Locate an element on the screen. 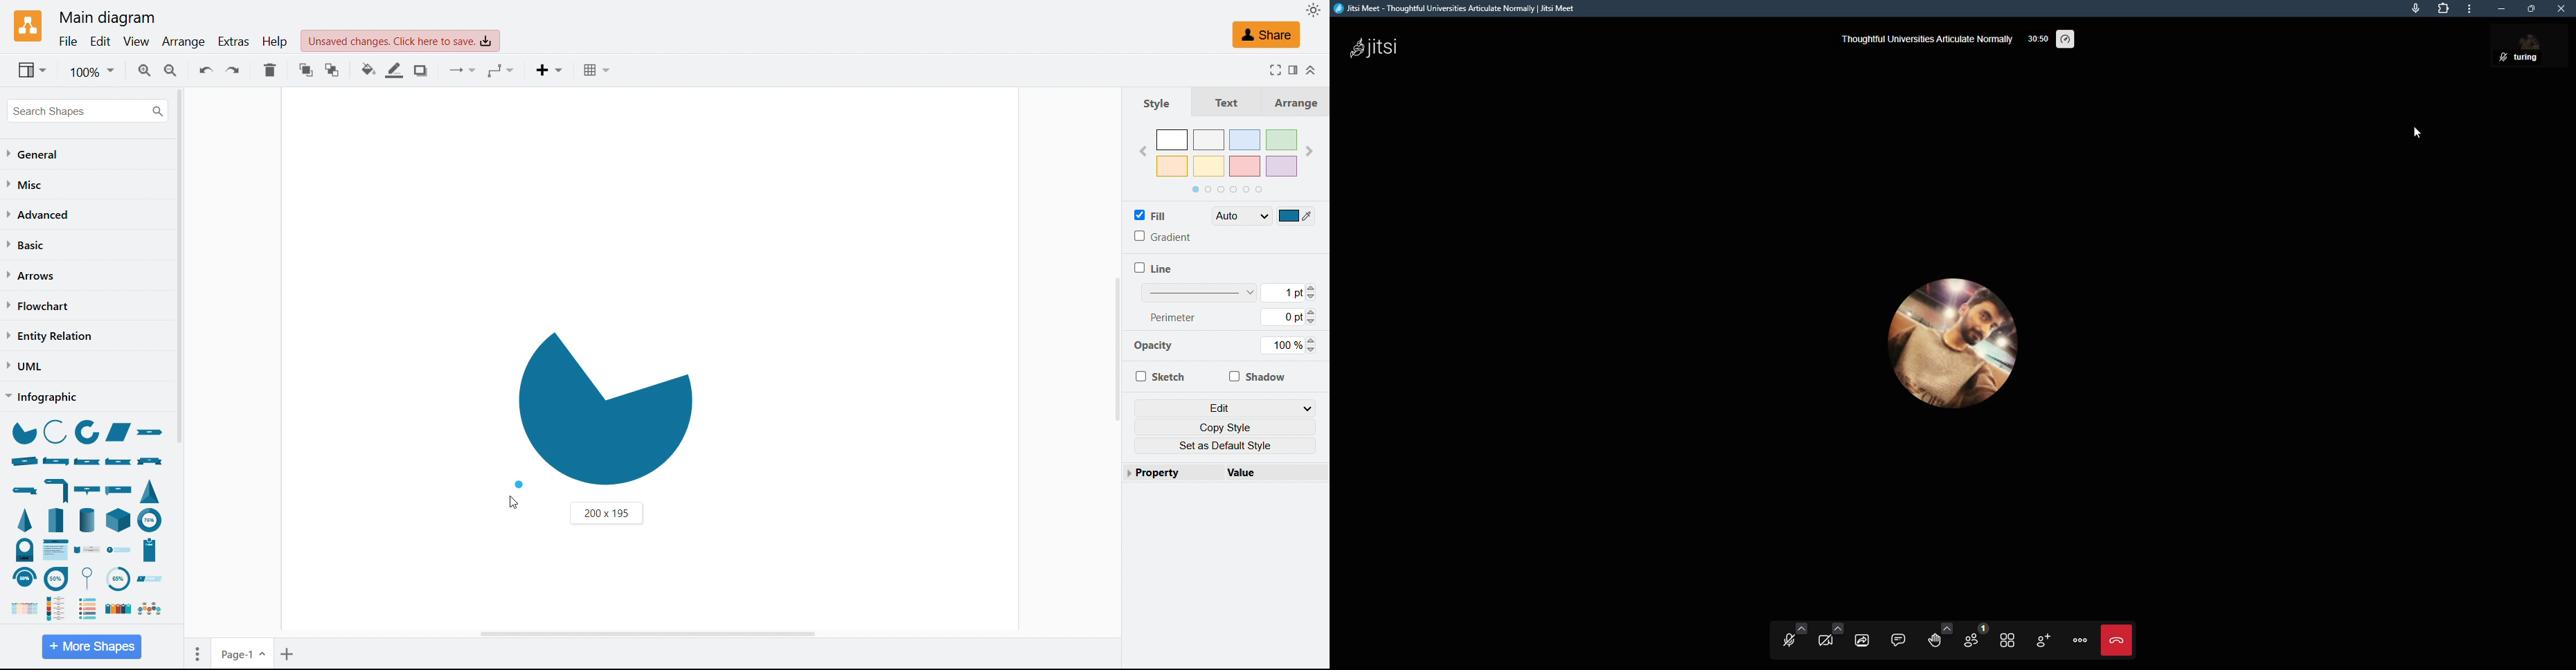 The image size is (2576, 672). partial concentric ellipse is located at coordinates (88, 433).